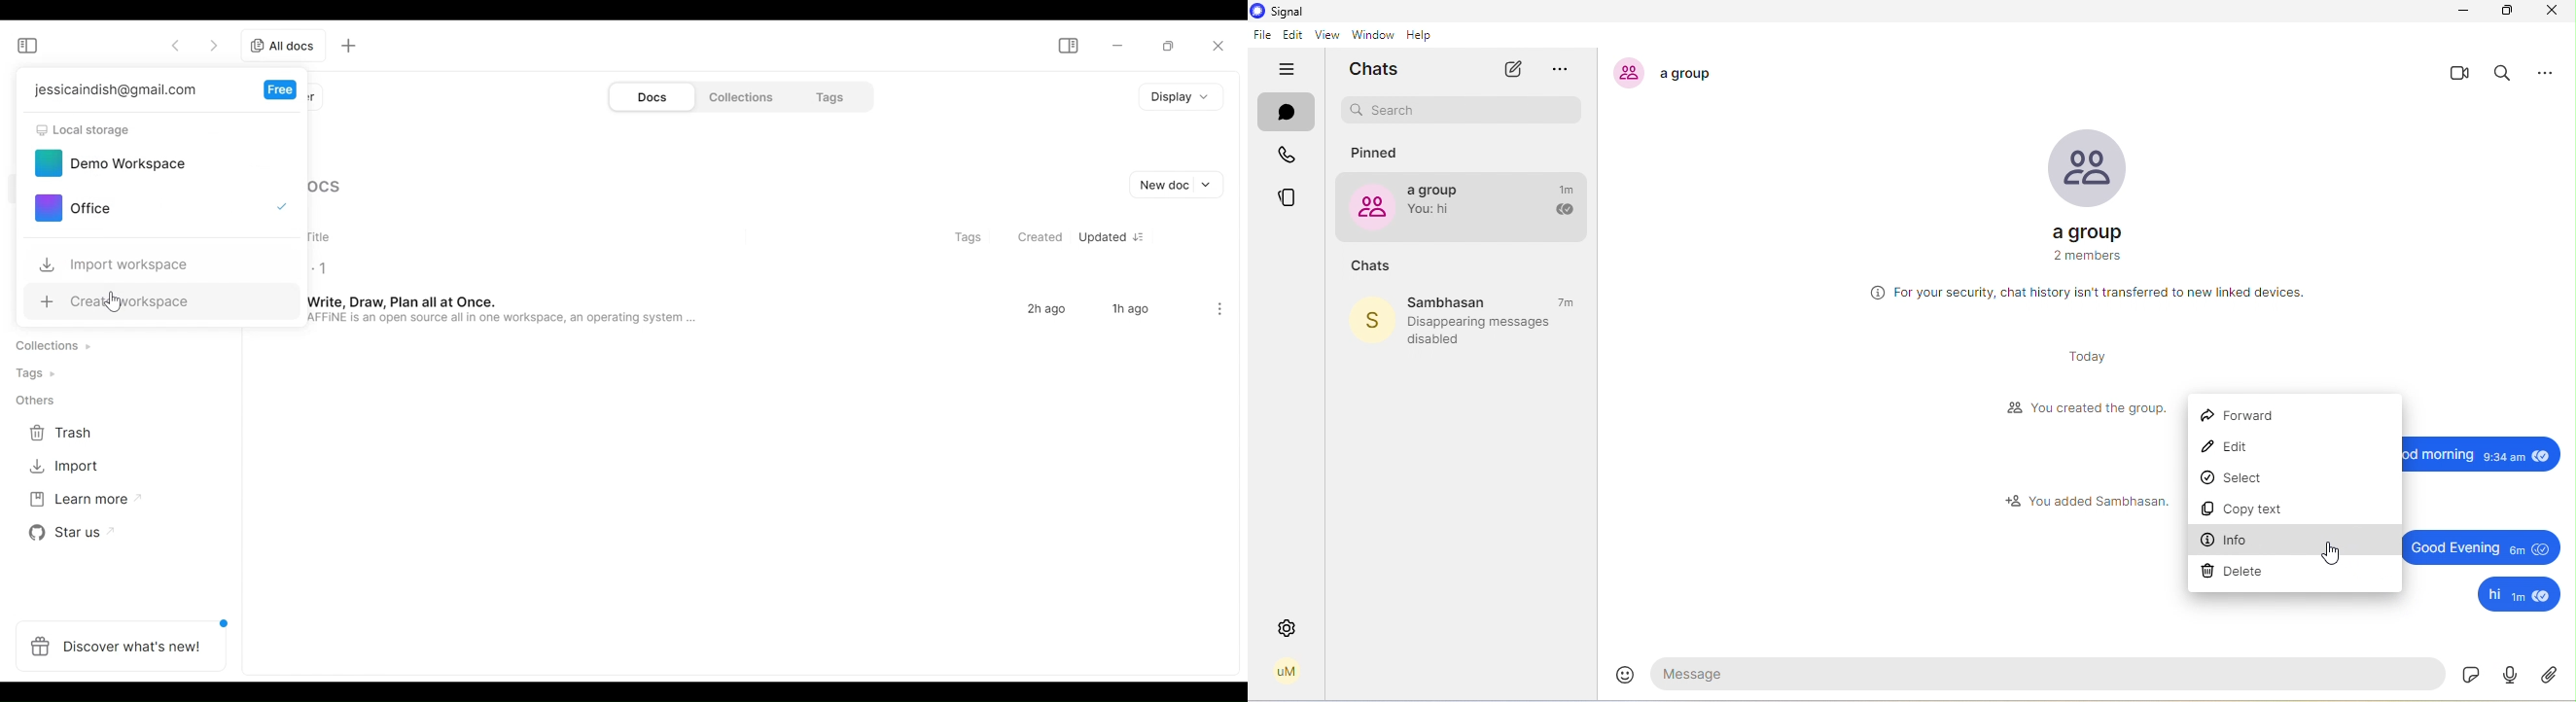 The image size is (2576, 728). I want to click on hi, so click(2520, 595).